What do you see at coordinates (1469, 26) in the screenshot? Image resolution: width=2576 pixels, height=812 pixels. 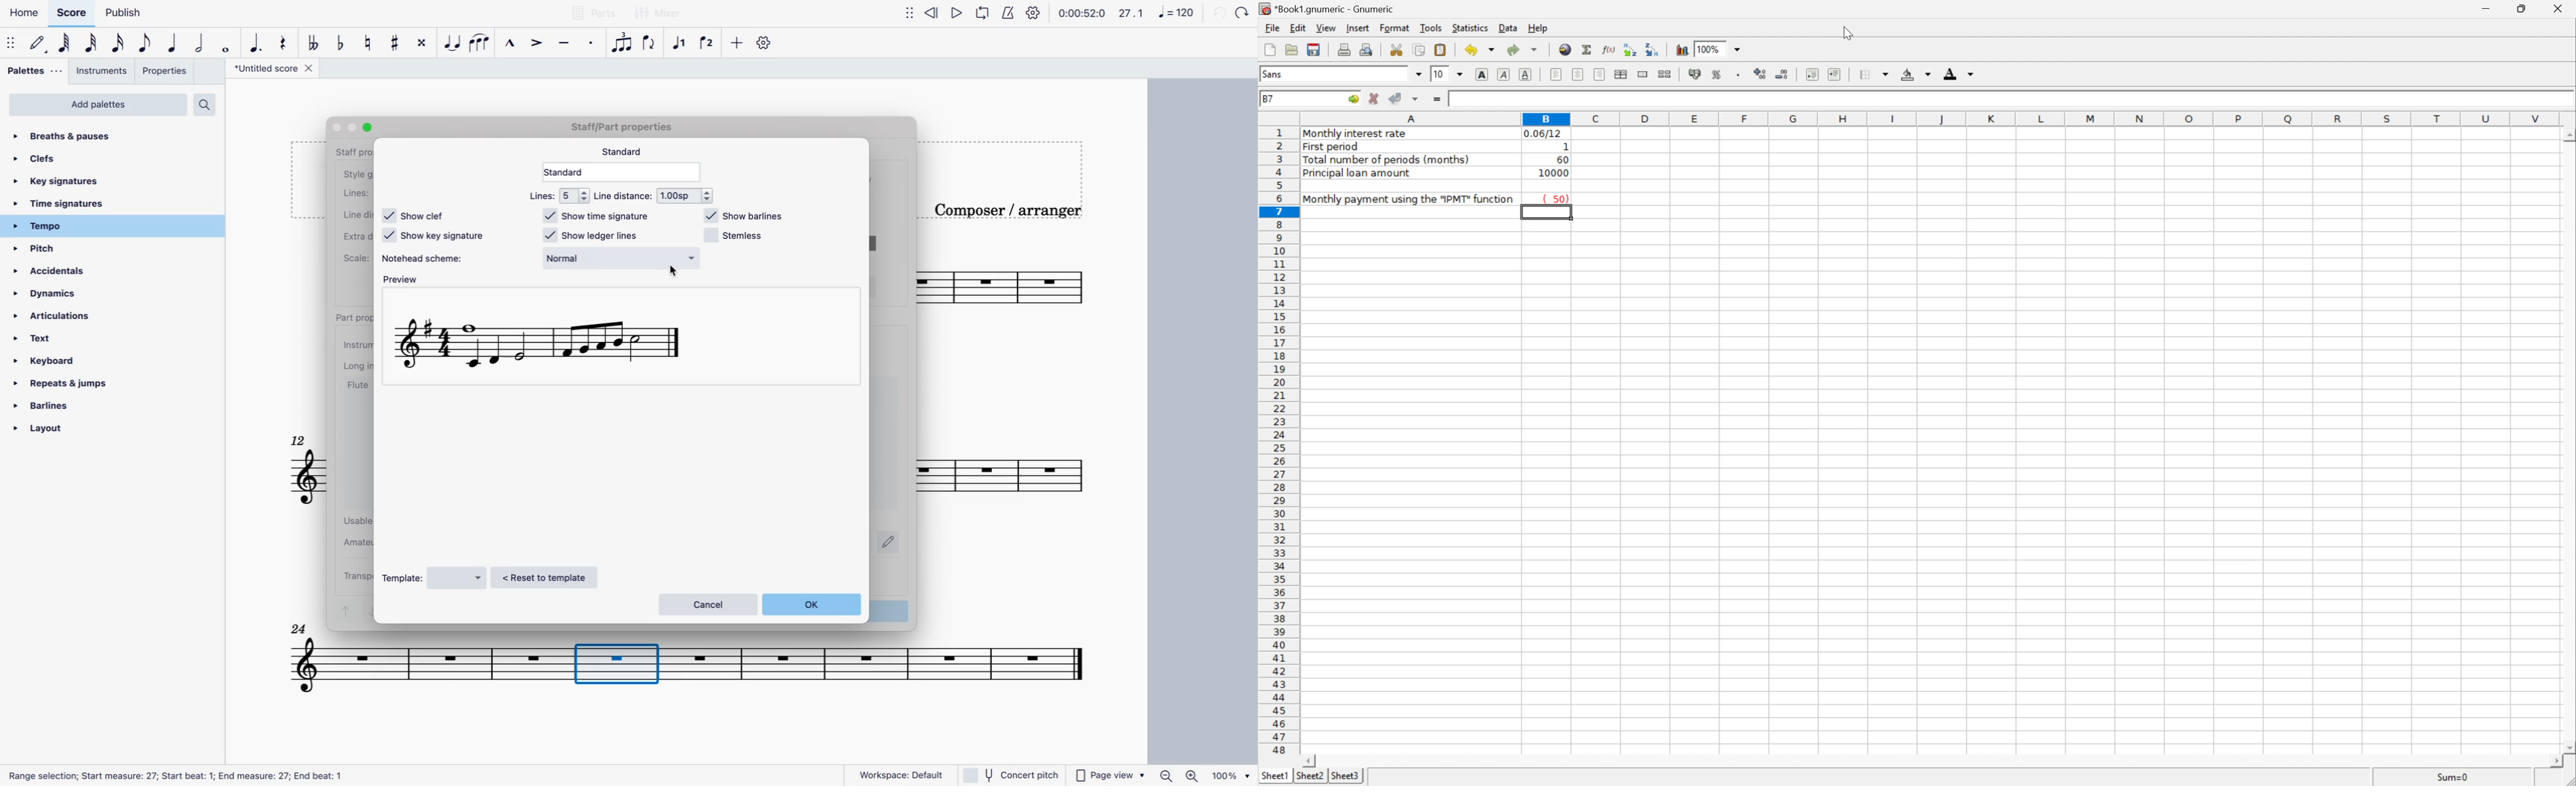 I see `Statistics` at bounding box center [1469, 26].